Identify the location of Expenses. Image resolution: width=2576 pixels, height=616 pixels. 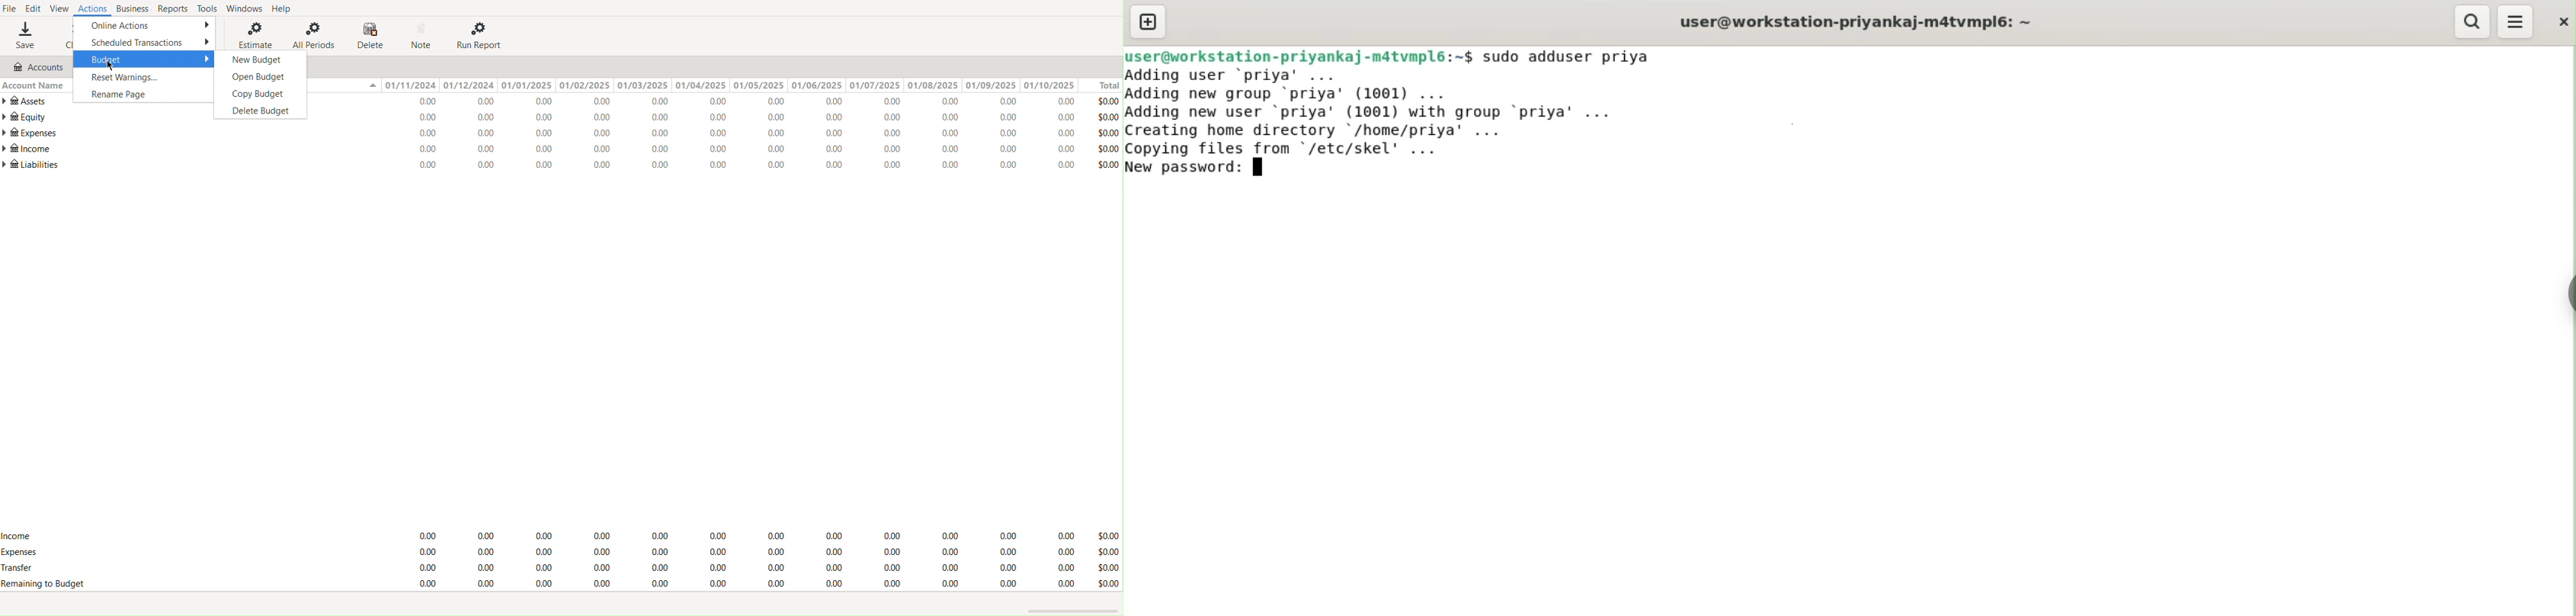
(749, 553).